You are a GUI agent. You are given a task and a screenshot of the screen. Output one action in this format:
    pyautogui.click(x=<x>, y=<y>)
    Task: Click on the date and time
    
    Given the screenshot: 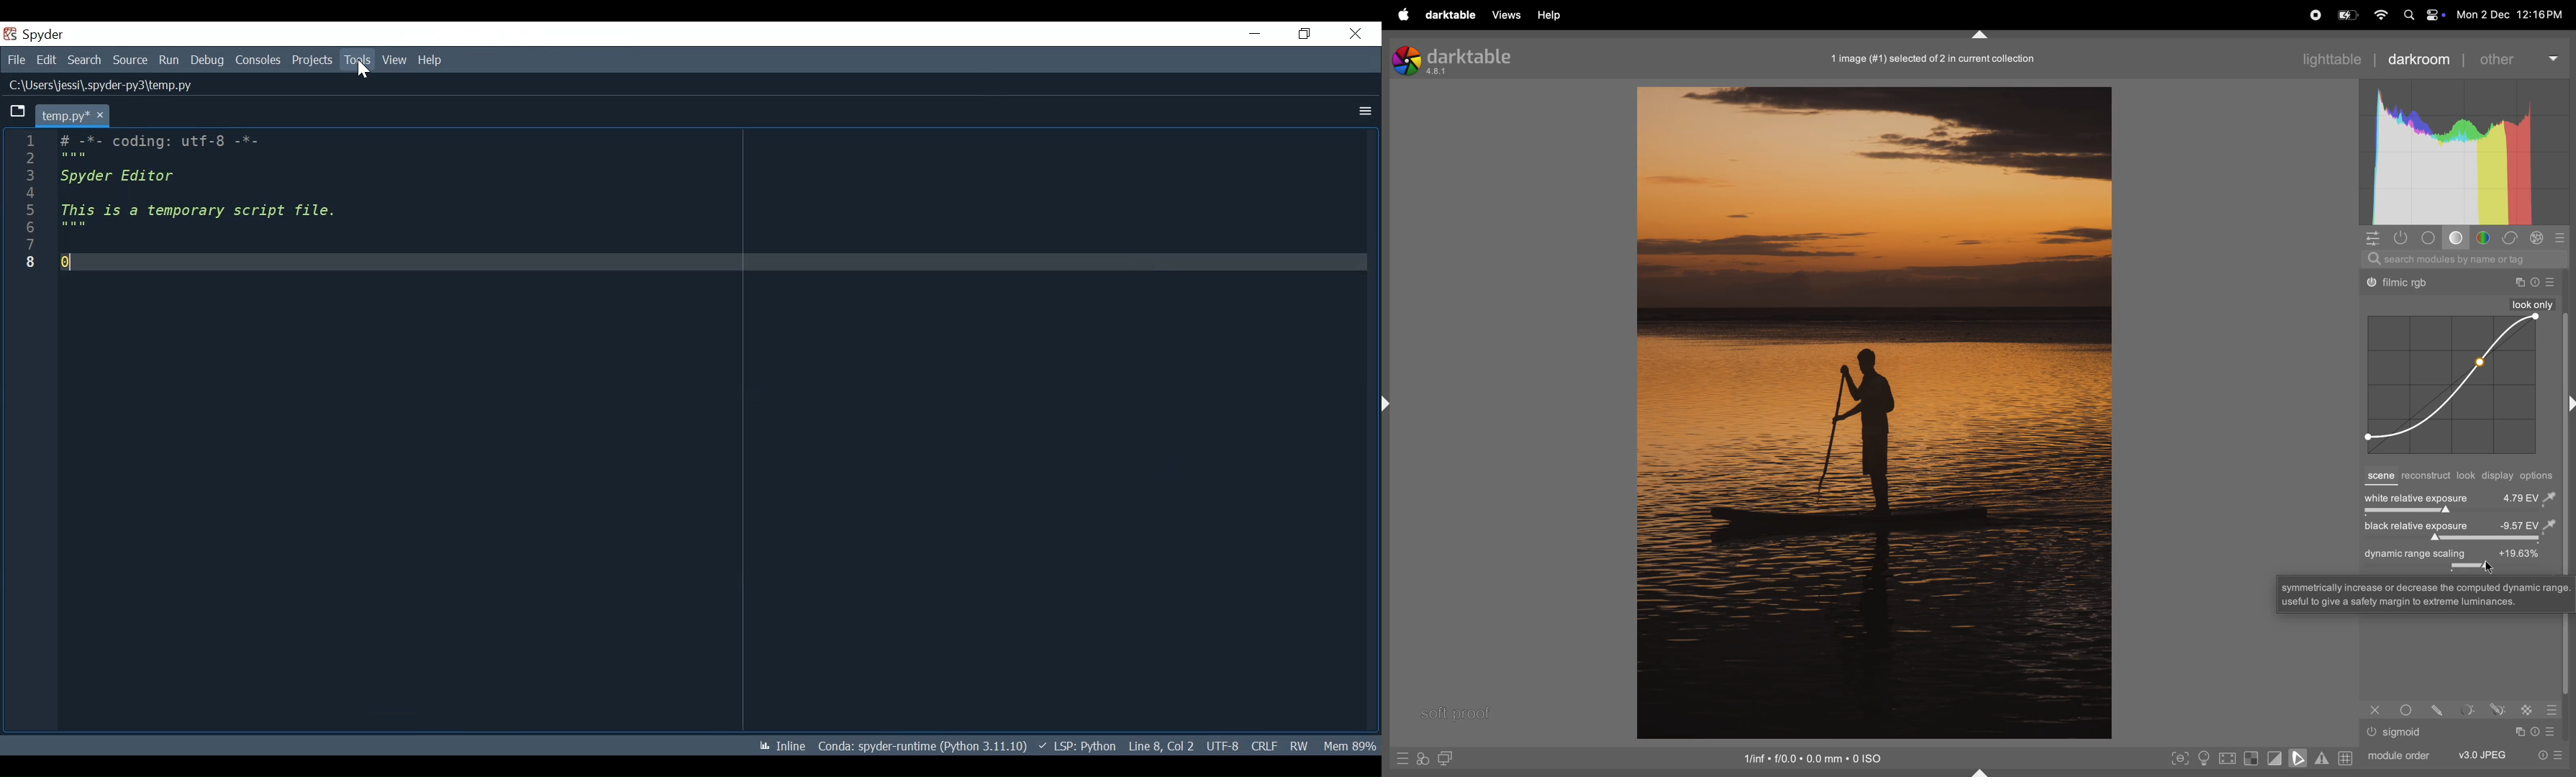 What is the action you would take?
    pyautogui.click(x=2515, y=16)
    